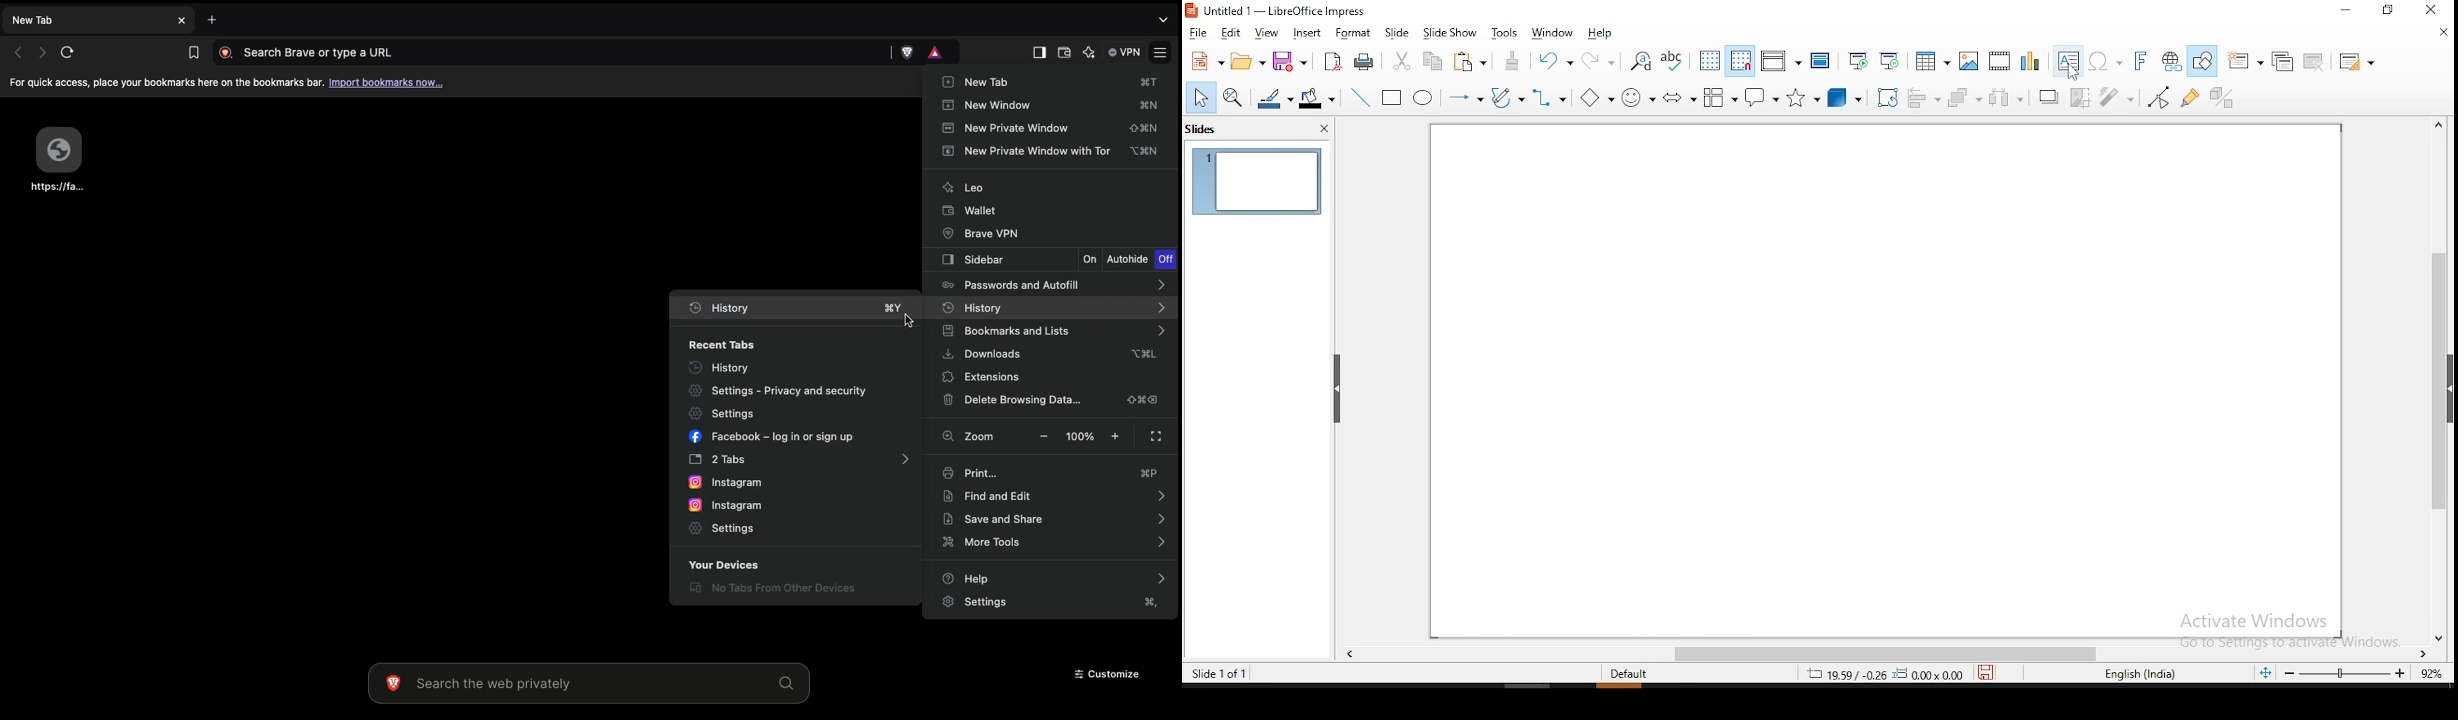 This screenshot has height=728, width=2464. I want to click on english (india), so click(2140, 675).